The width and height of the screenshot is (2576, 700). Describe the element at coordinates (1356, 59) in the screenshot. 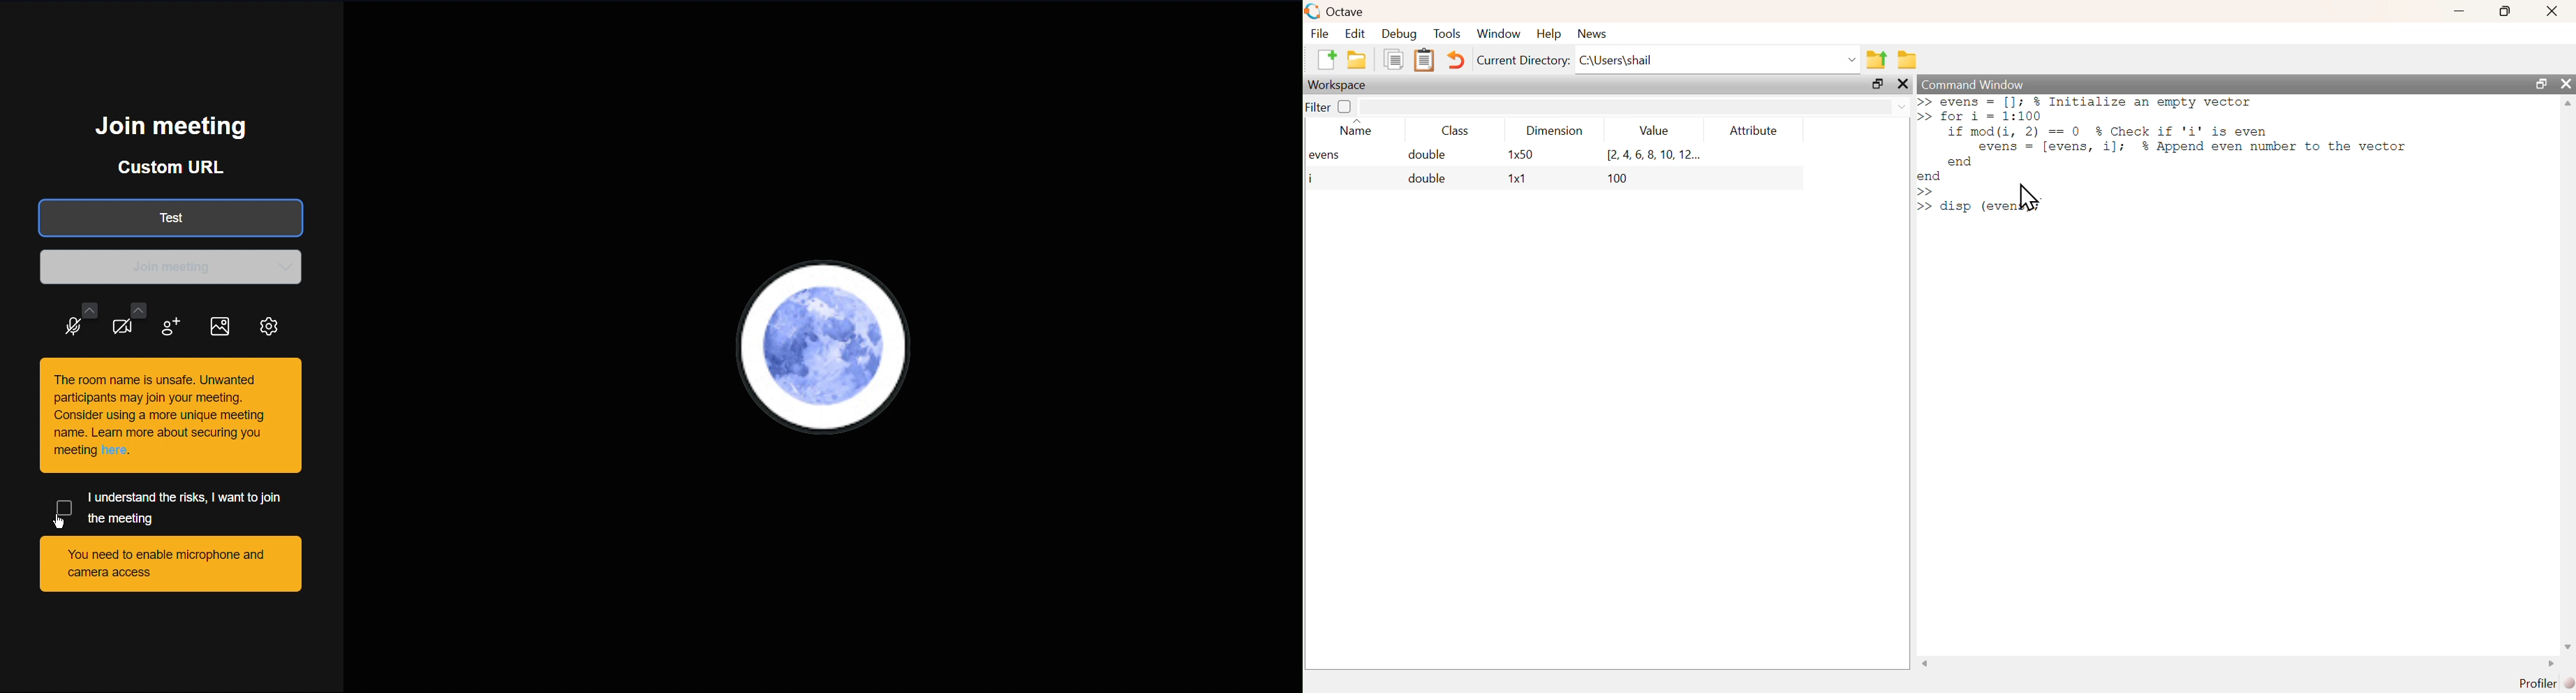

I see `open an existing file in editor` at that location.